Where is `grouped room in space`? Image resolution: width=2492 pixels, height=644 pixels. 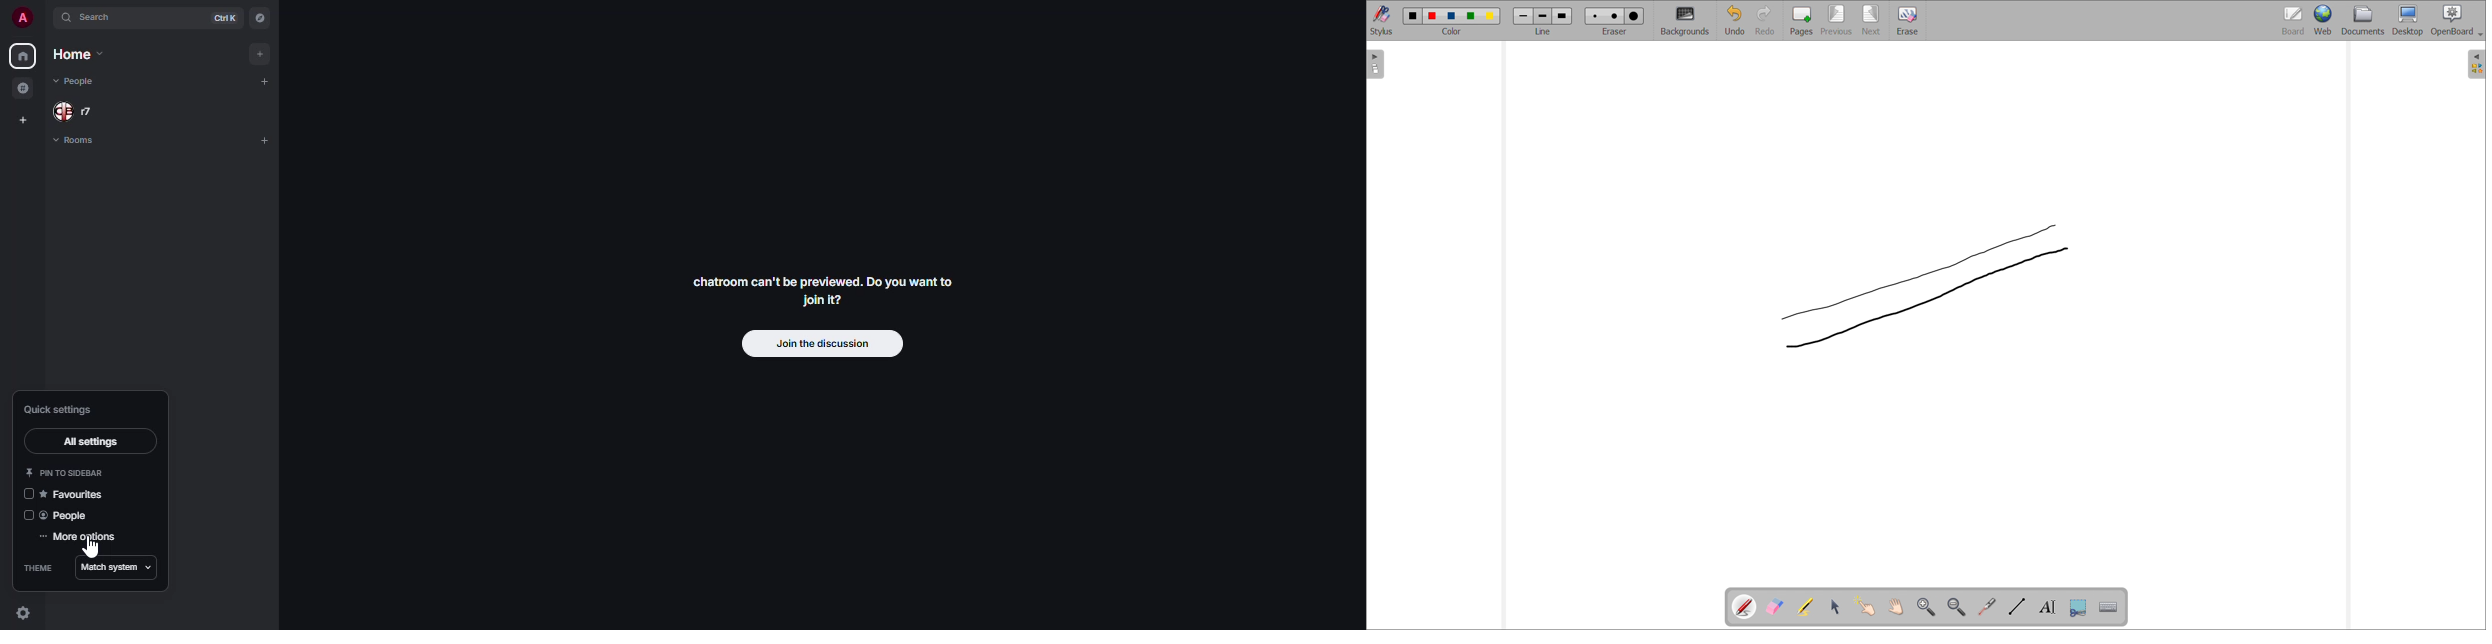 grouped room in space is located at coordinates (22, 88).